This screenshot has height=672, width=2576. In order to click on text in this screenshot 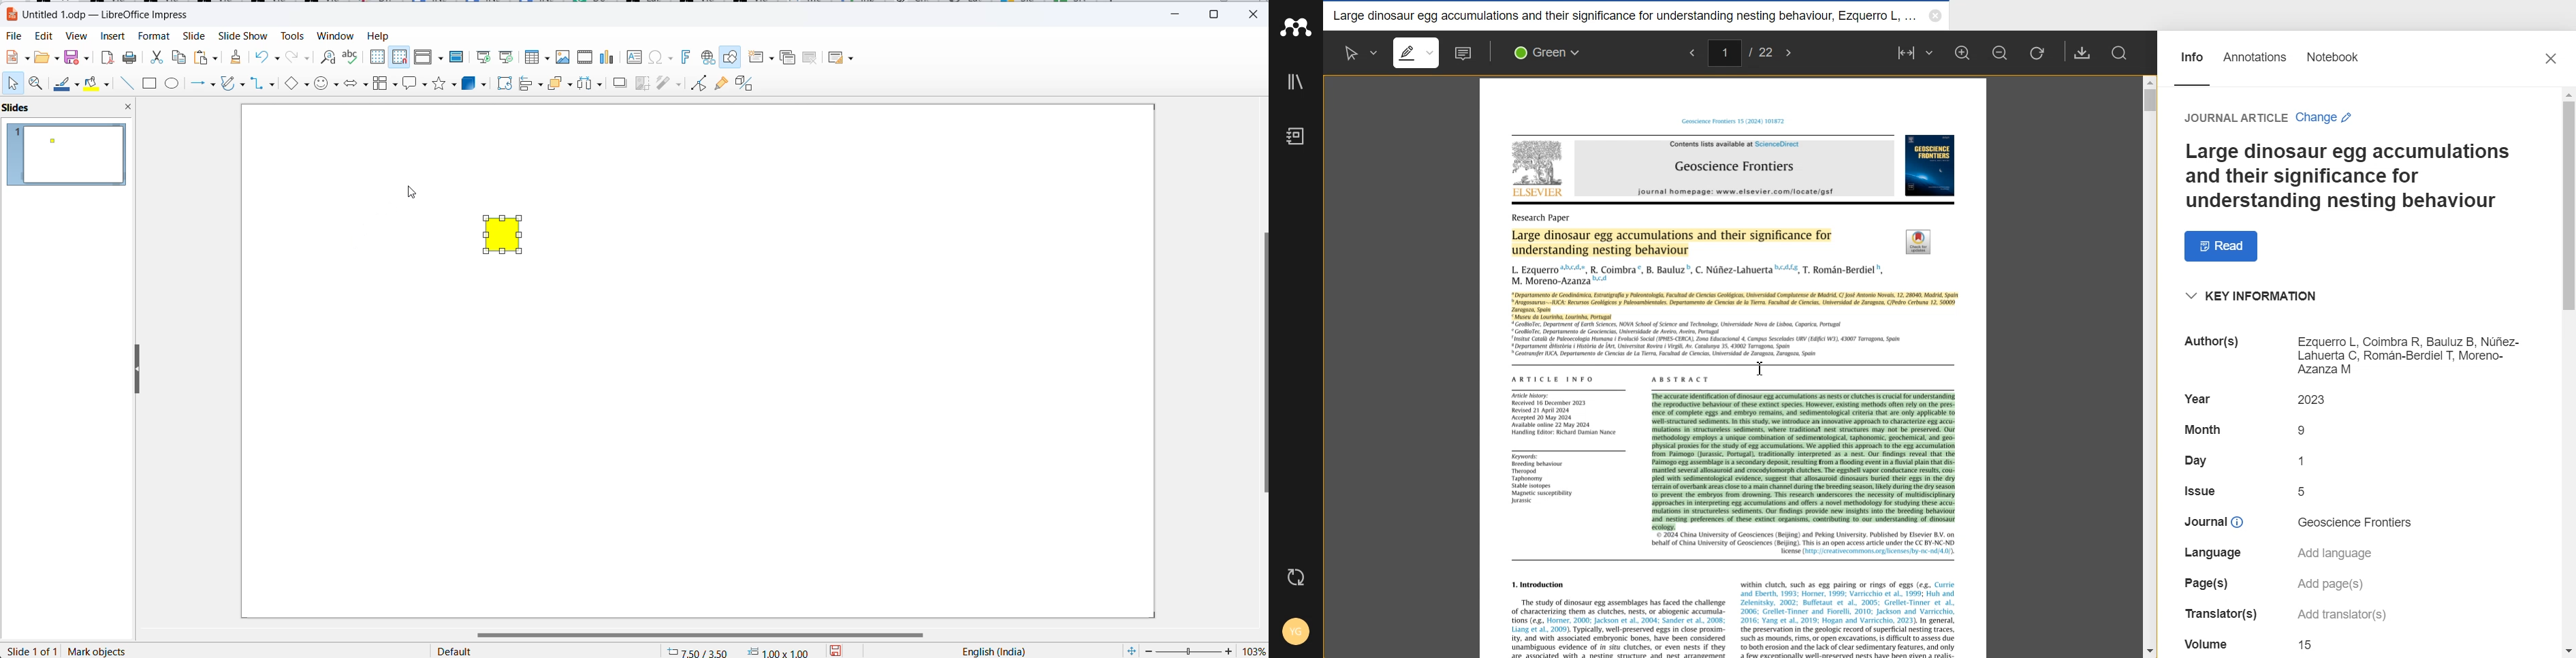, I will do `click(2197, 398)`.